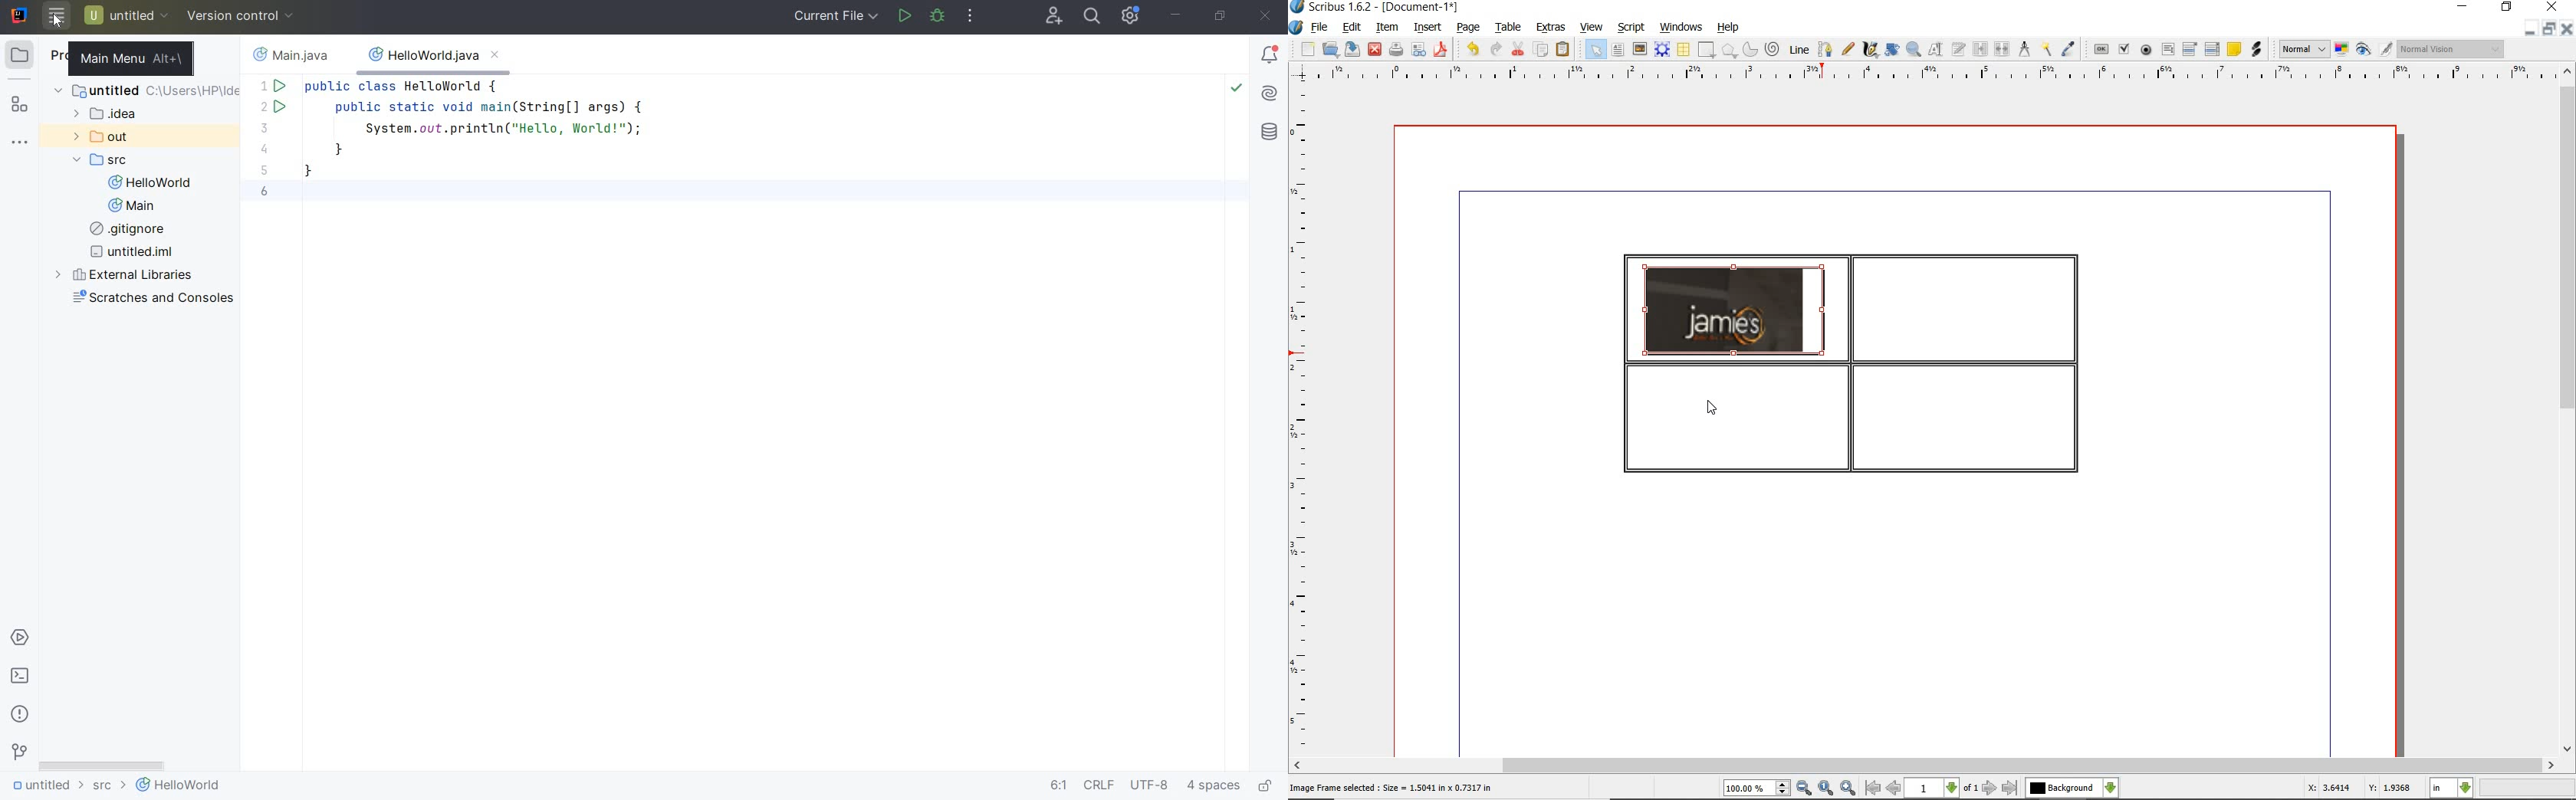 The height and width of the screenshot is (812, 2576). Describe the element at coordinates (1848, 789) in the screenshot. I see `zoom in` at that location.